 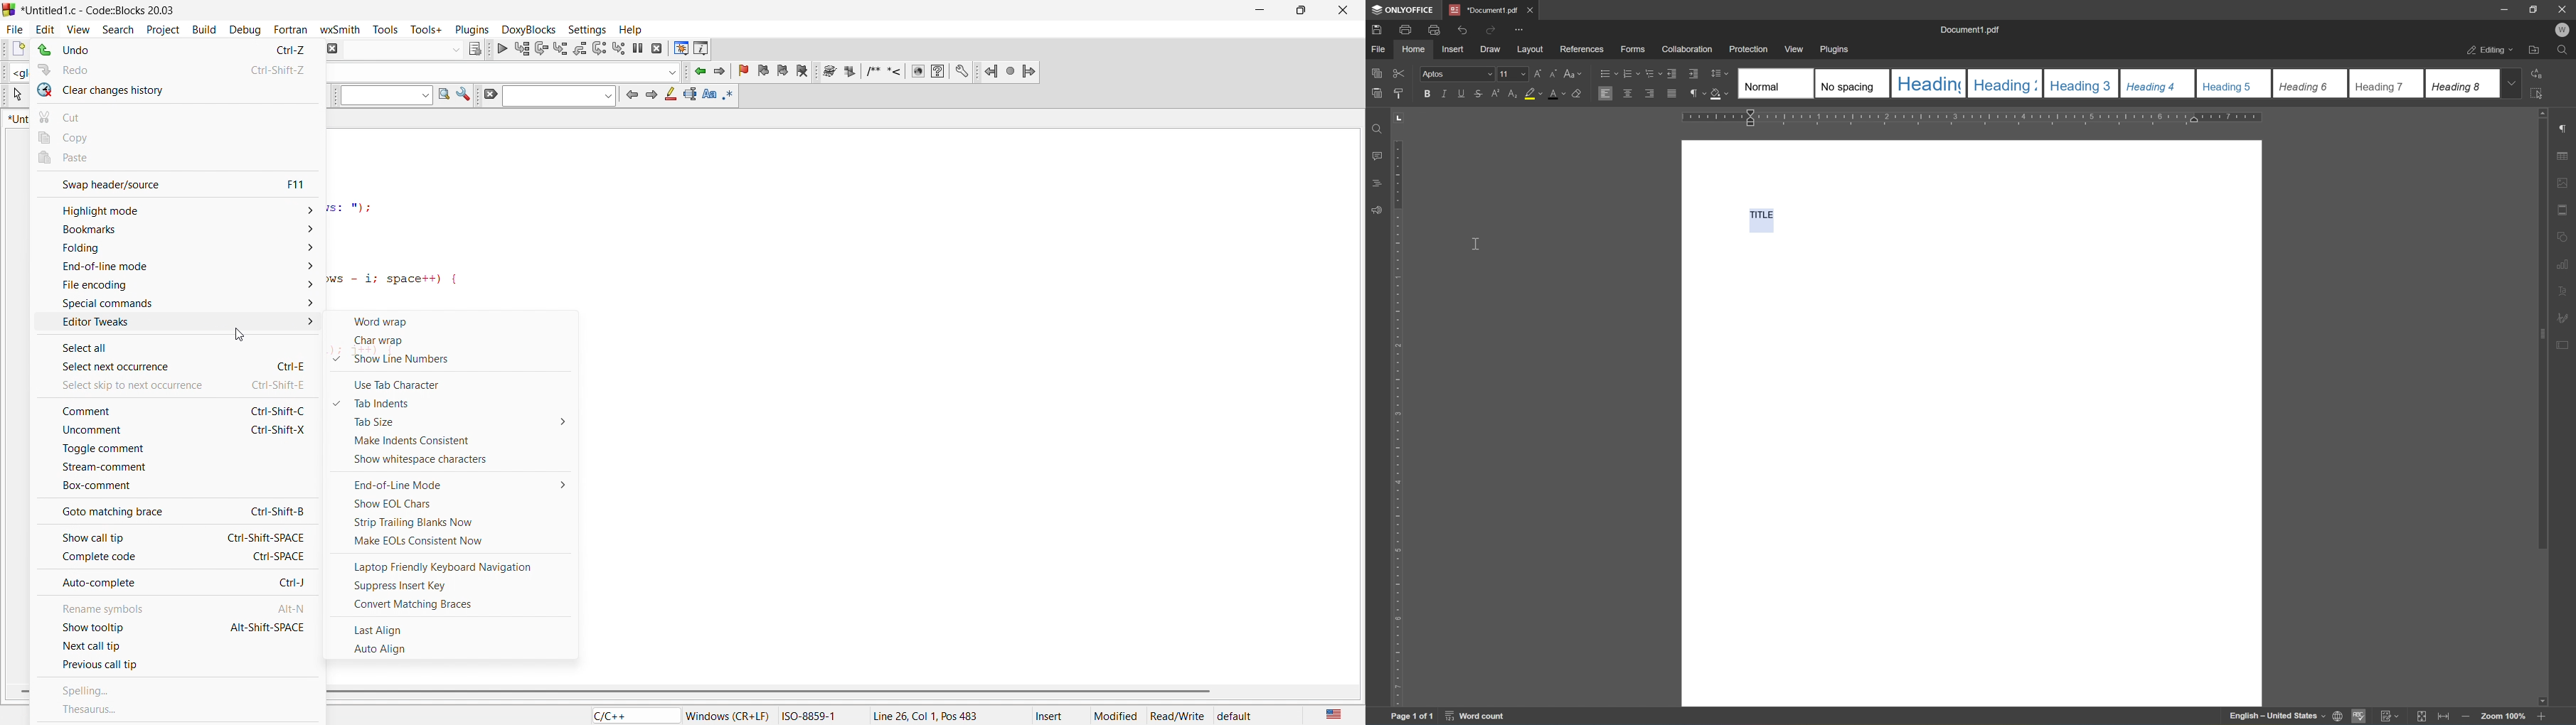 What do you see at coordinates (117, 559) in the screenshot?
I see `complete code ` at bounding box center [117, 559].